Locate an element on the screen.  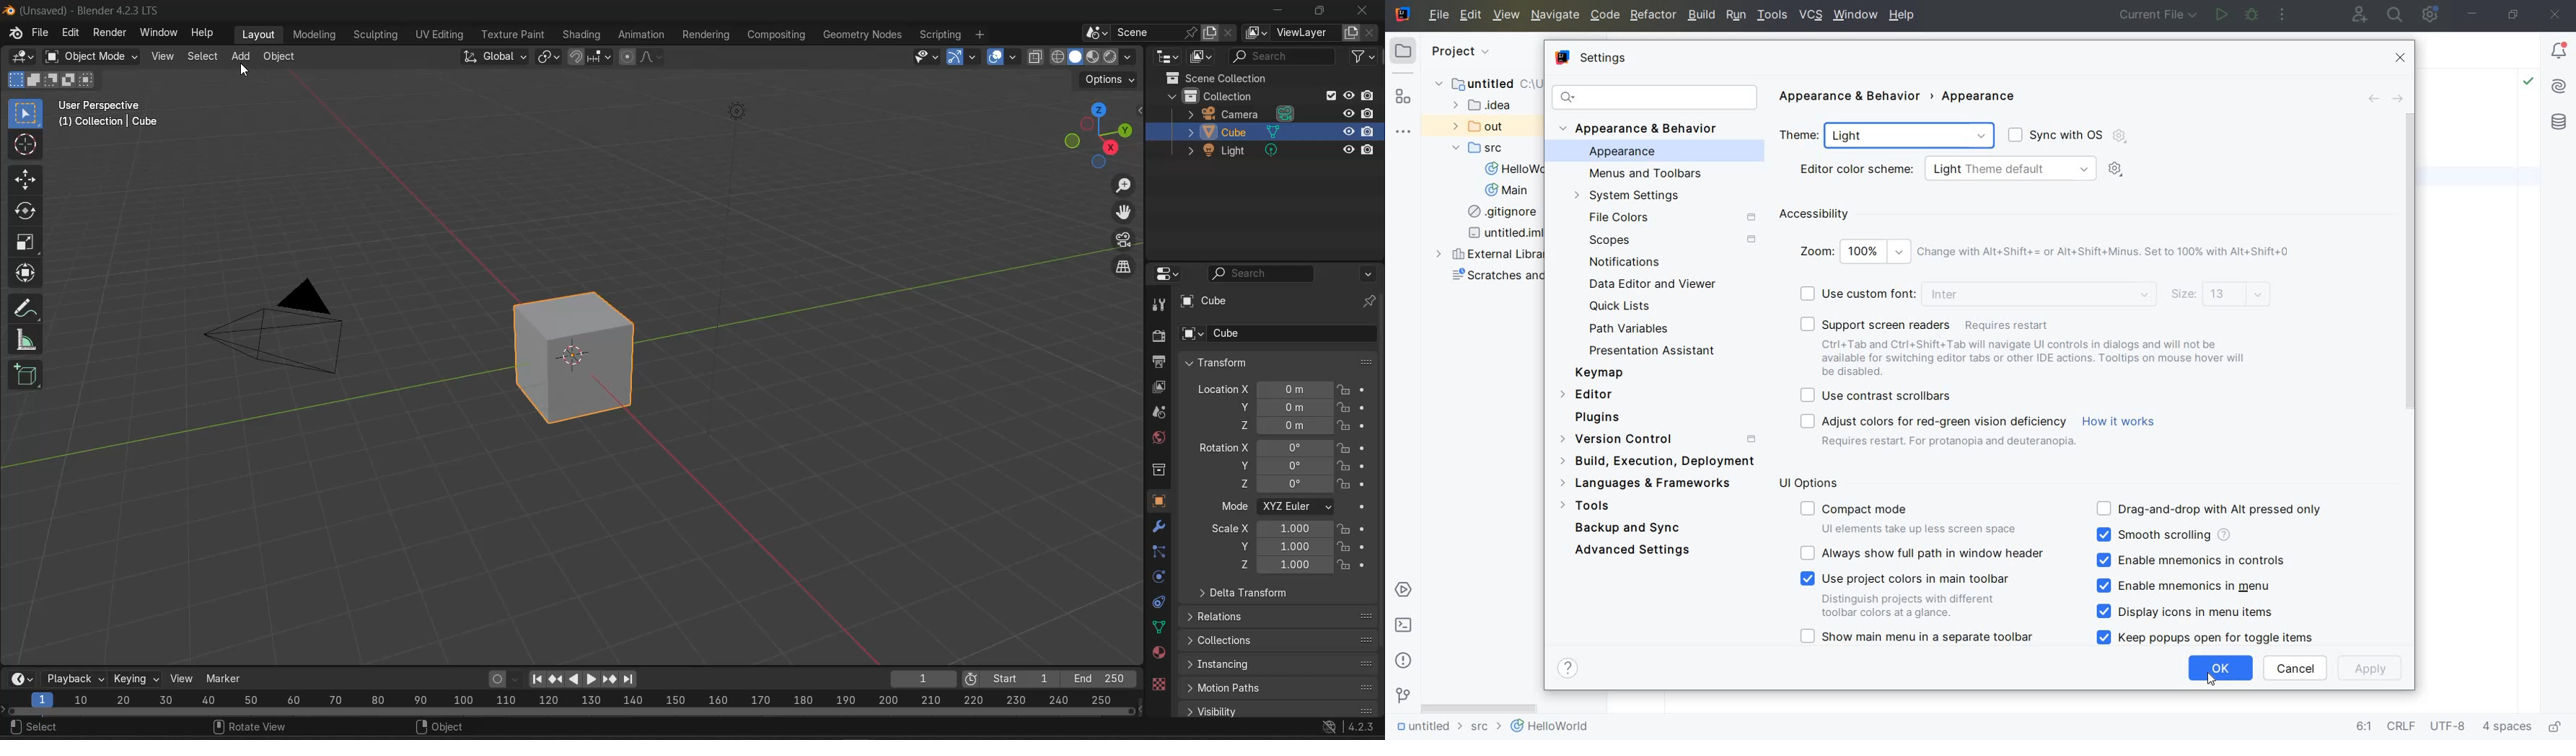
visibility is located at coordinates (1278, 710).